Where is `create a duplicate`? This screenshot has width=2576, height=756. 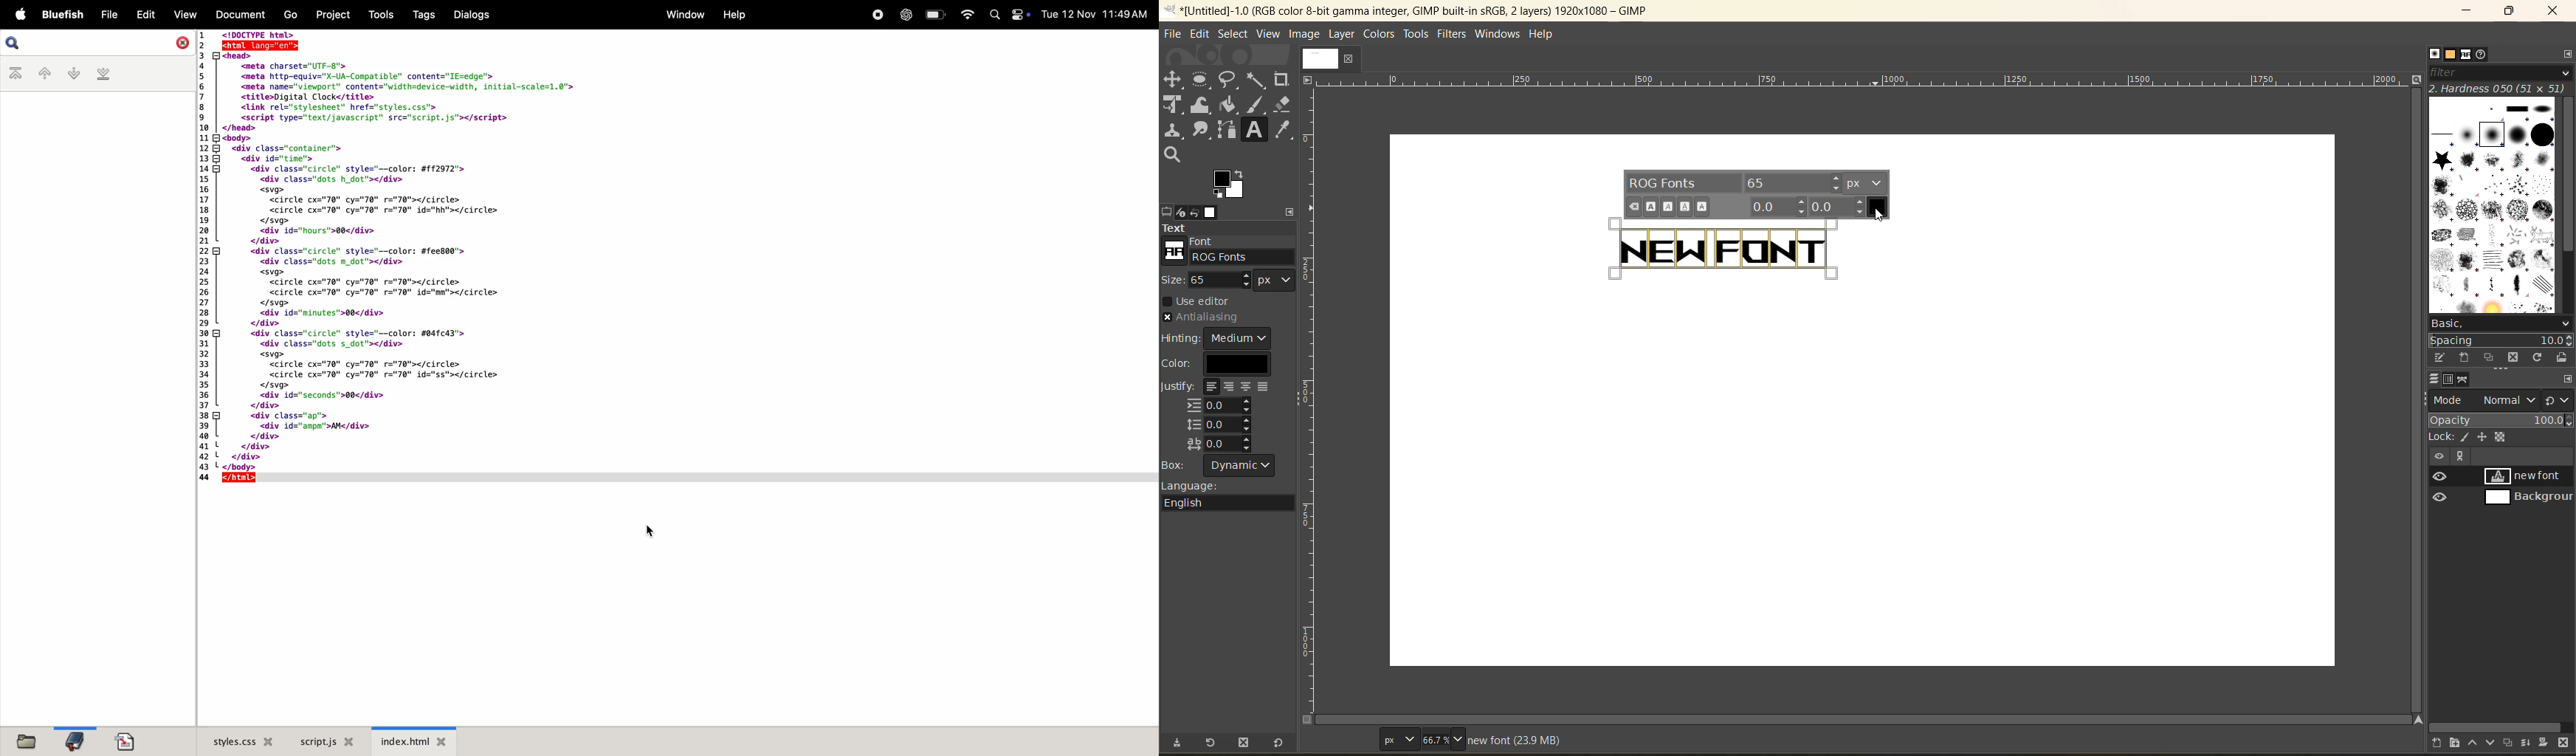 create a duplicate is located at coordinates (2510, 742).